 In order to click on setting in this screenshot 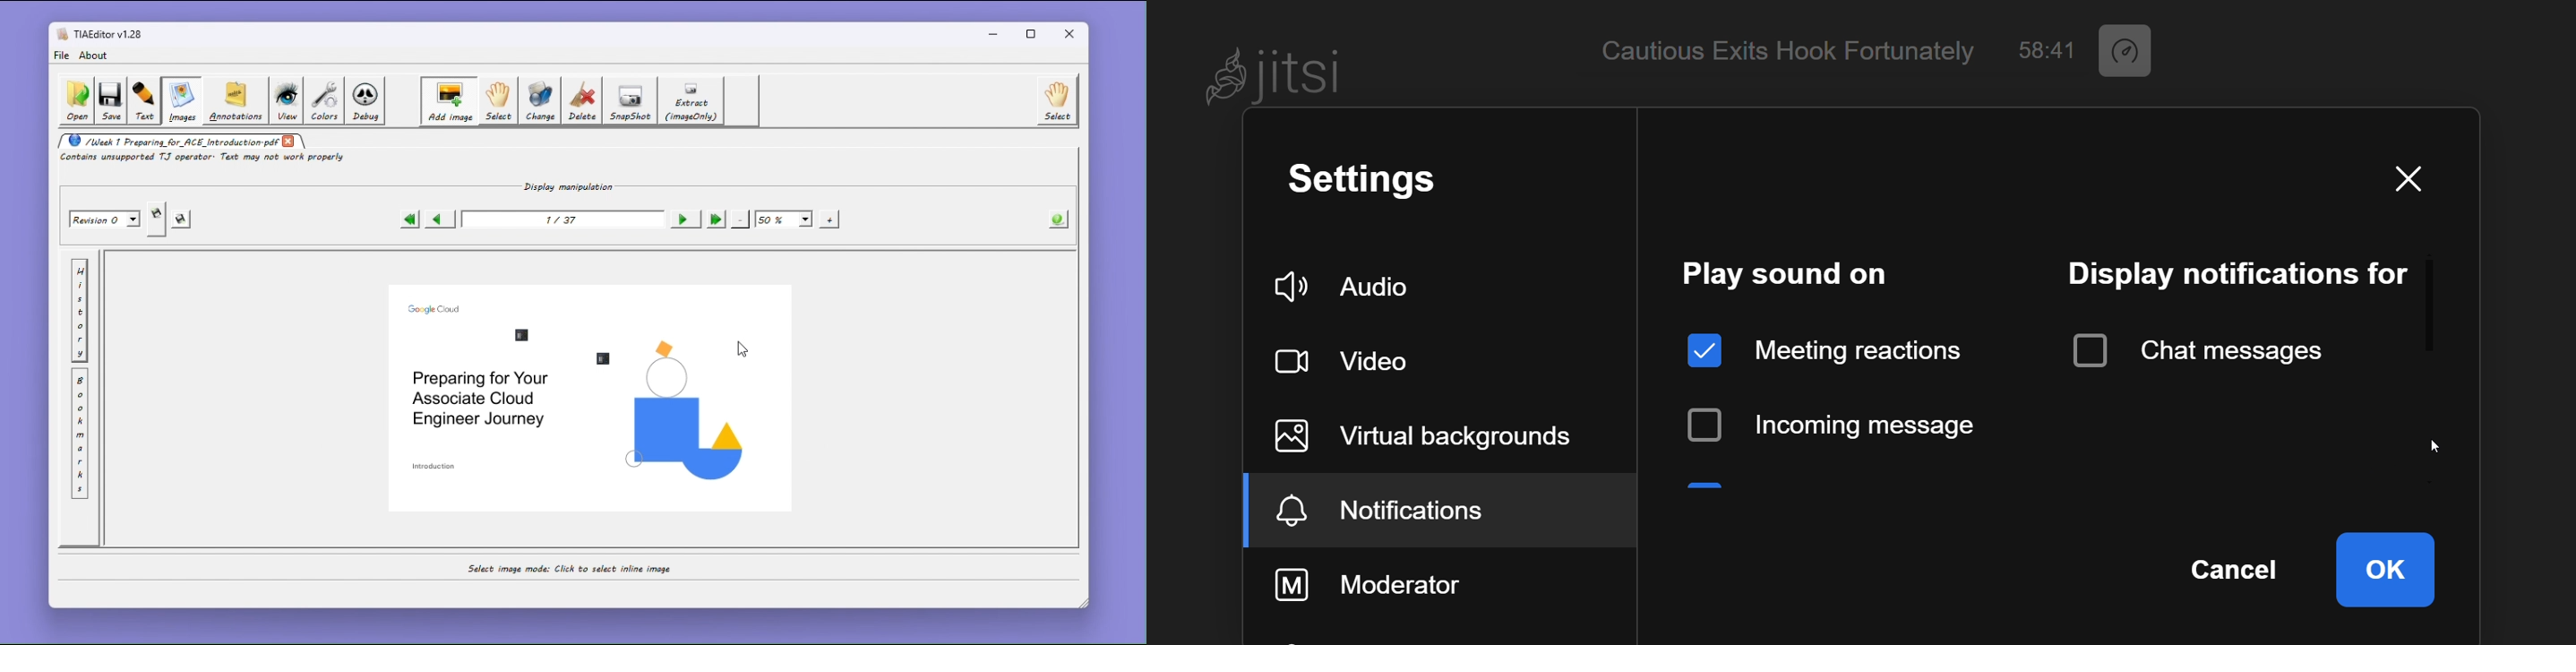, I will do `click(1380, 179)`.